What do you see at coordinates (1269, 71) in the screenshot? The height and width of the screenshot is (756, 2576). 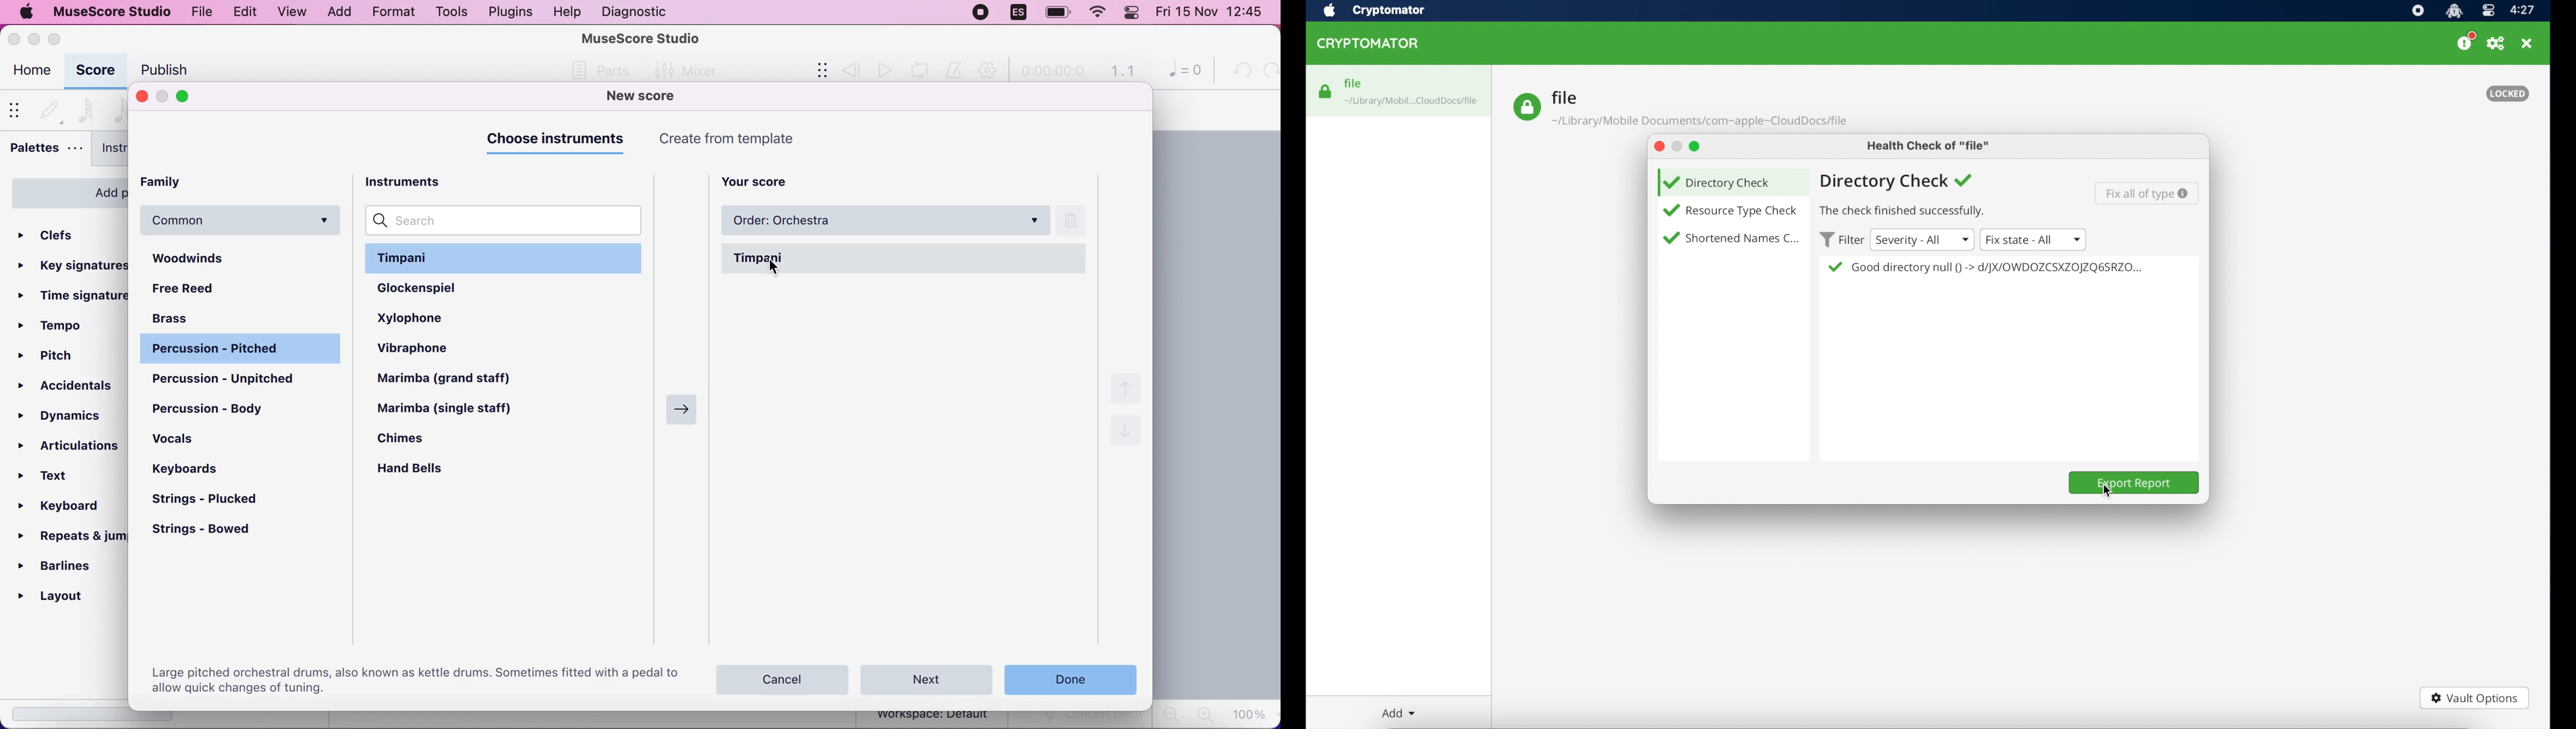 I see `redo` at bounding box center [1269, 71].